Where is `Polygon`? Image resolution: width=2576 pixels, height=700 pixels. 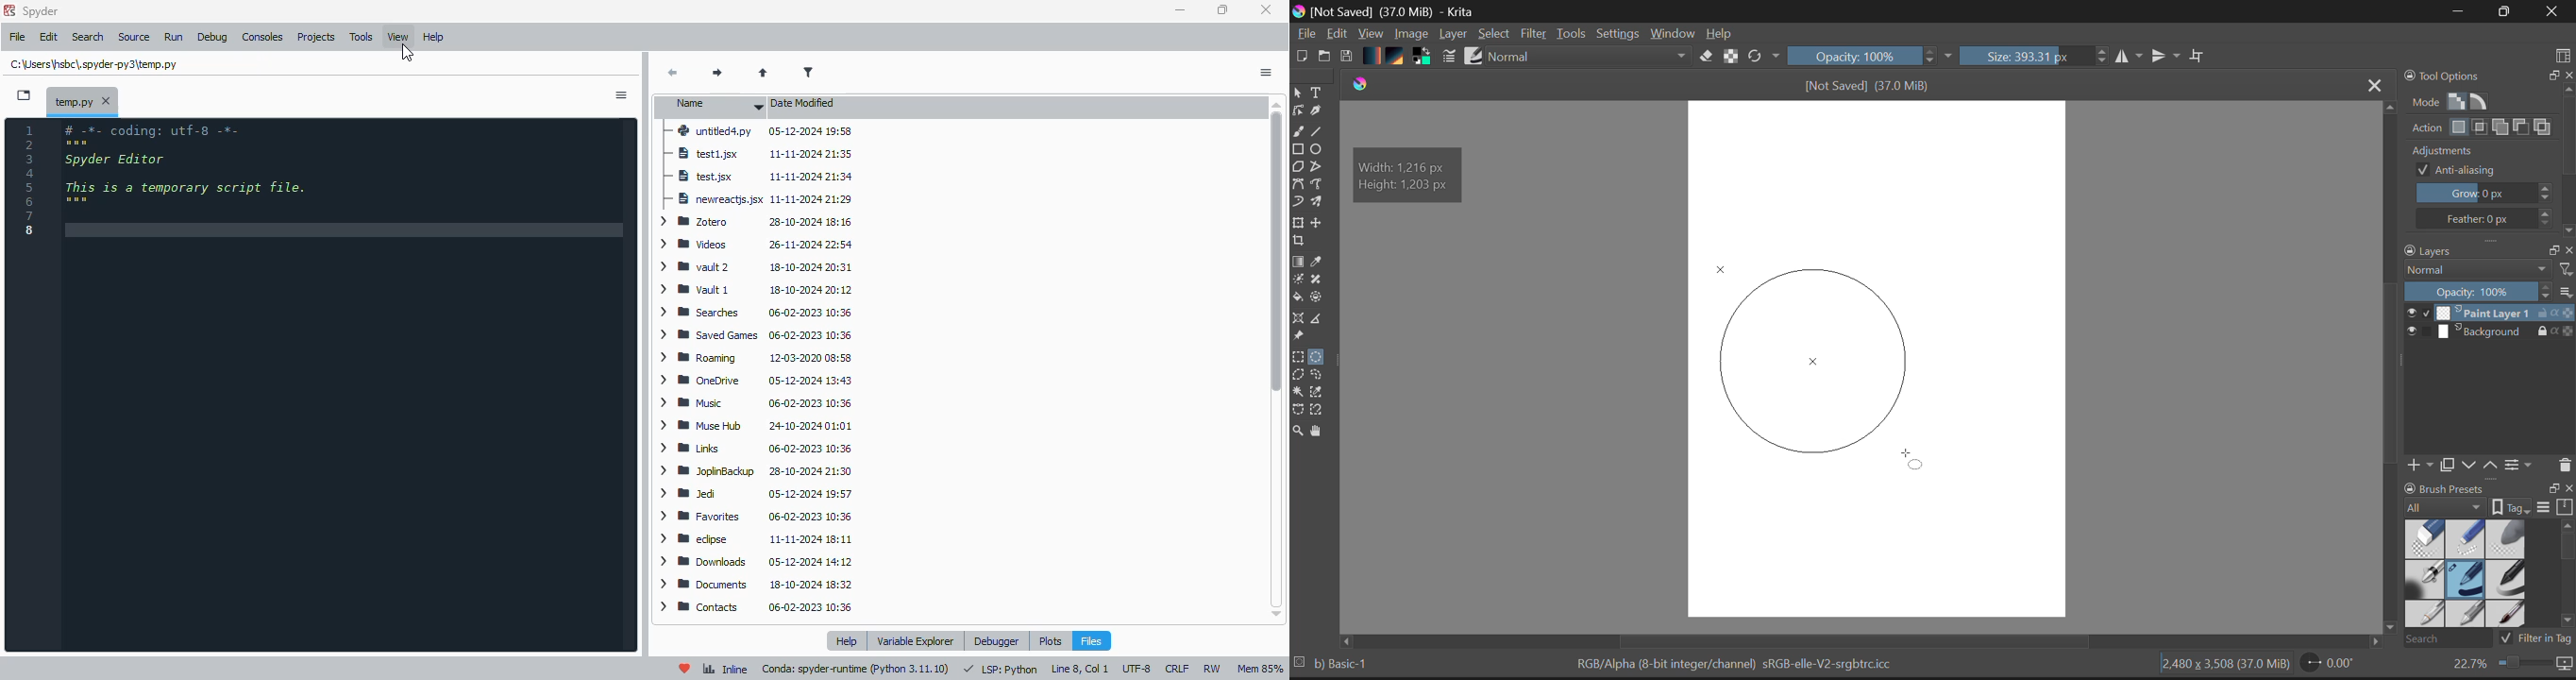
Polygon is located at coordinates (1299, 170).